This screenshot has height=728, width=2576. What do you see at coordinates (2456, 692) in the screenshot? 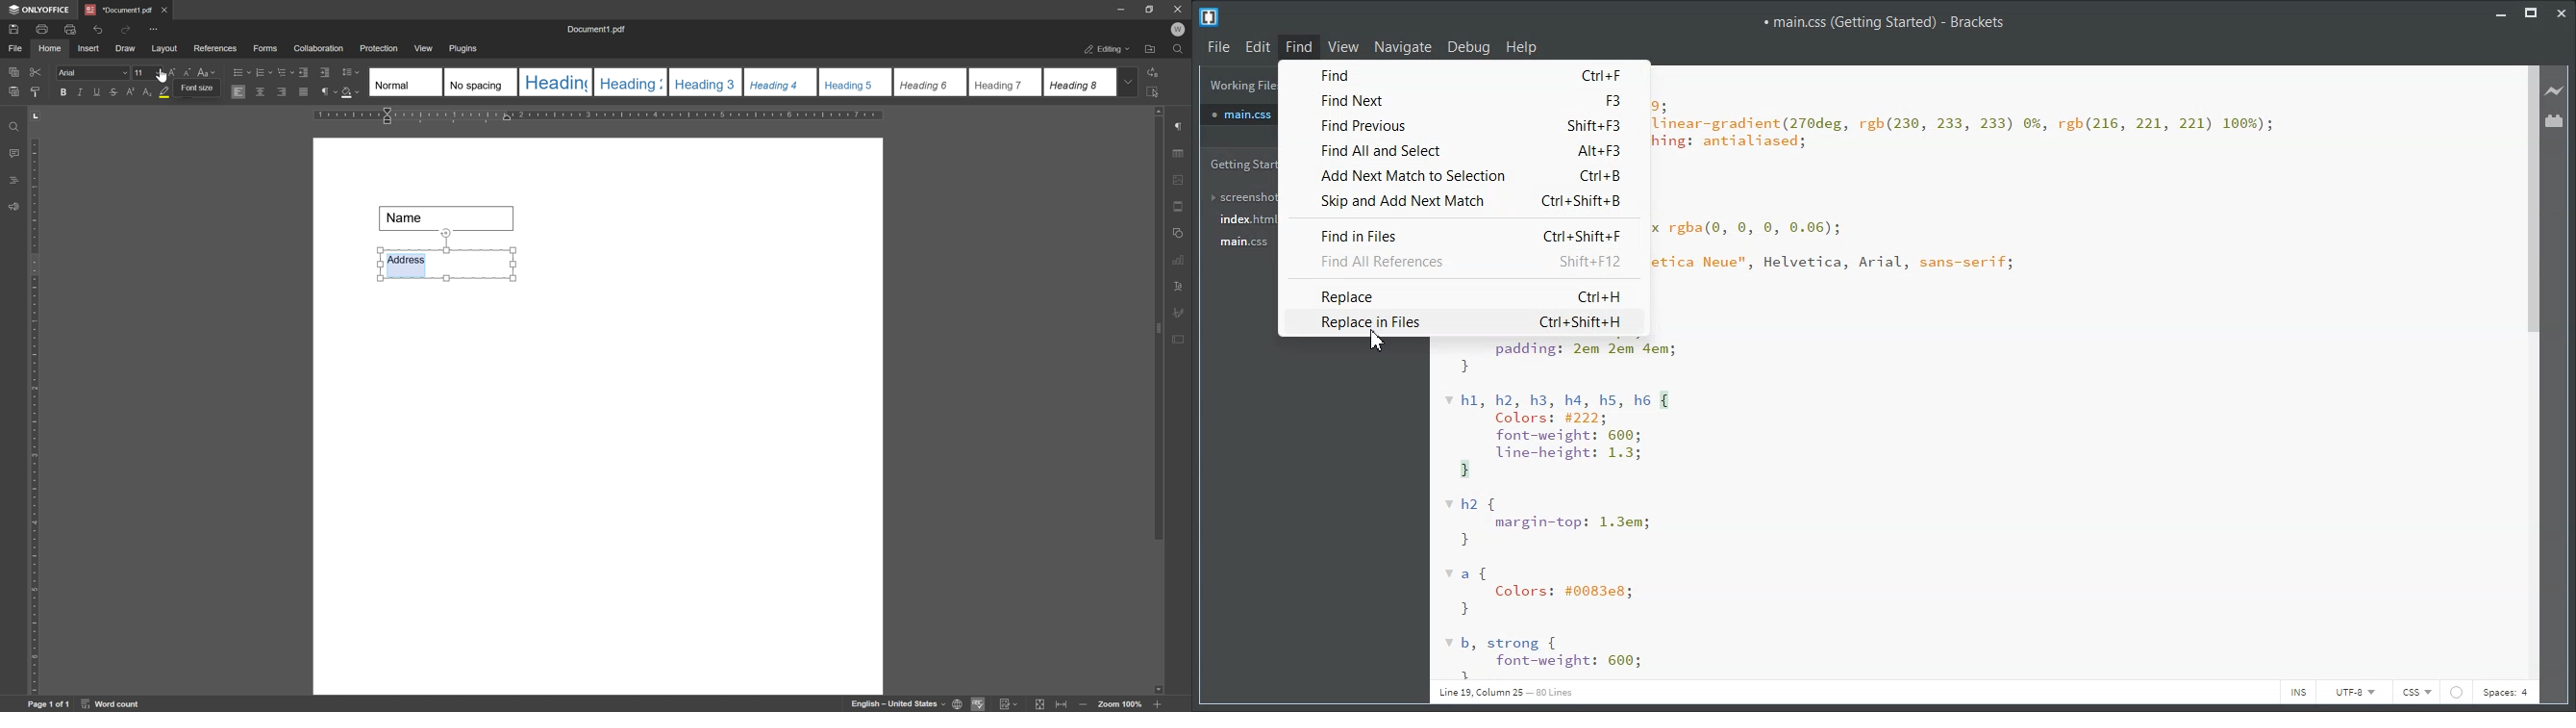
I see `icon` at bounding box center [2456, 692].